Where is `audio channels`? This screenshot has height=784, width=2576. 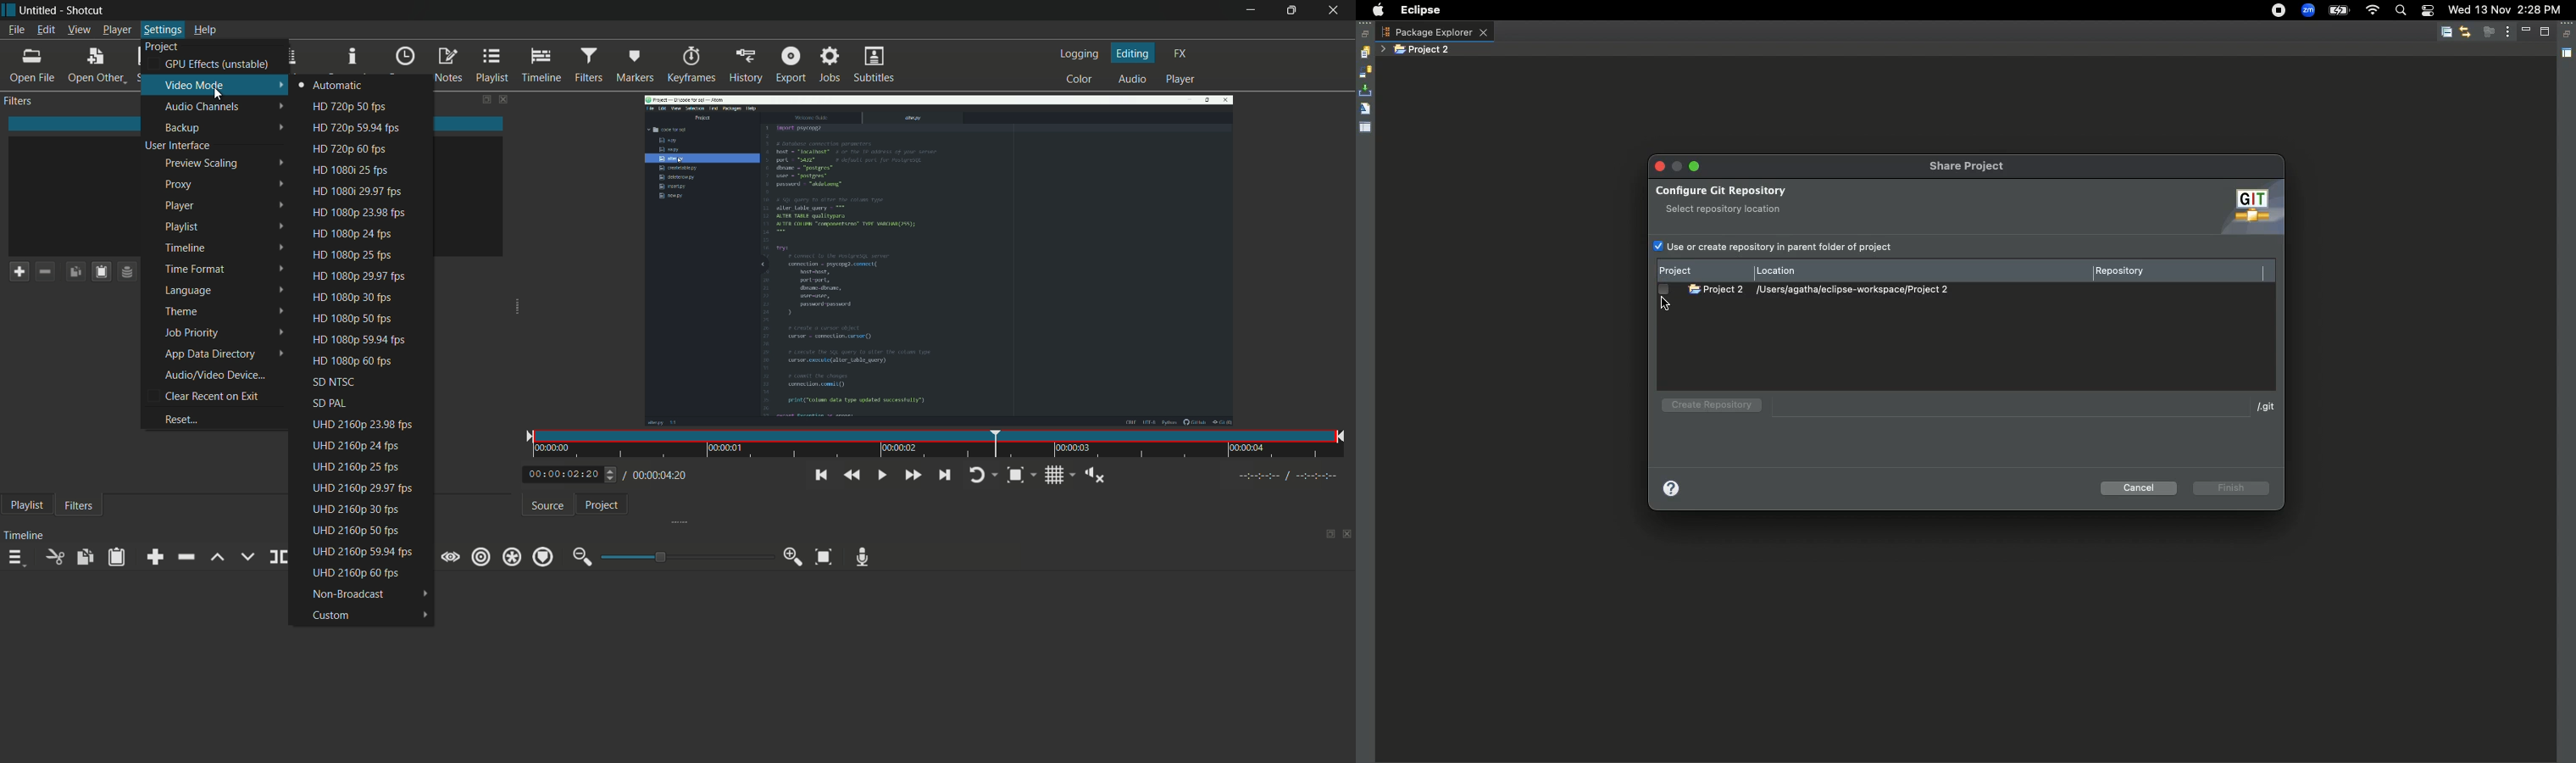 audio channels is located at coordinates (215, 107).